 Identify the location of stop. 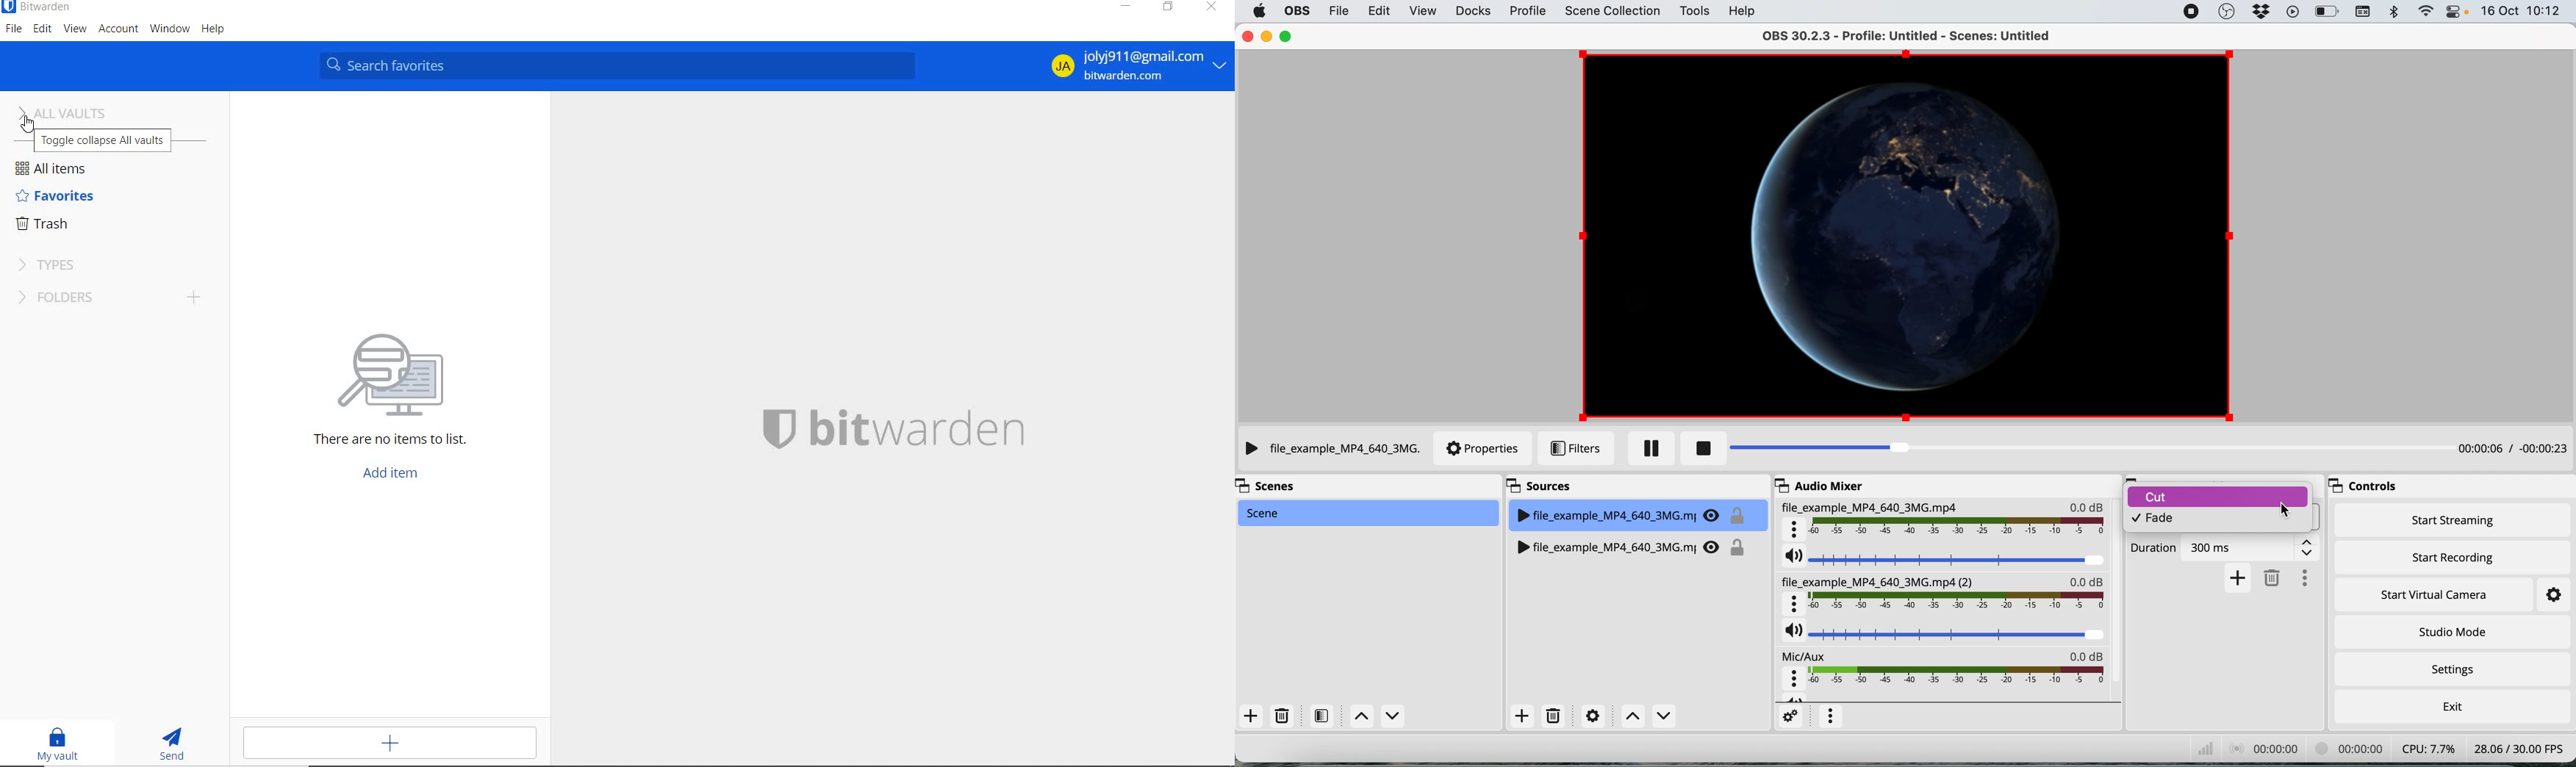
(1703, 449).